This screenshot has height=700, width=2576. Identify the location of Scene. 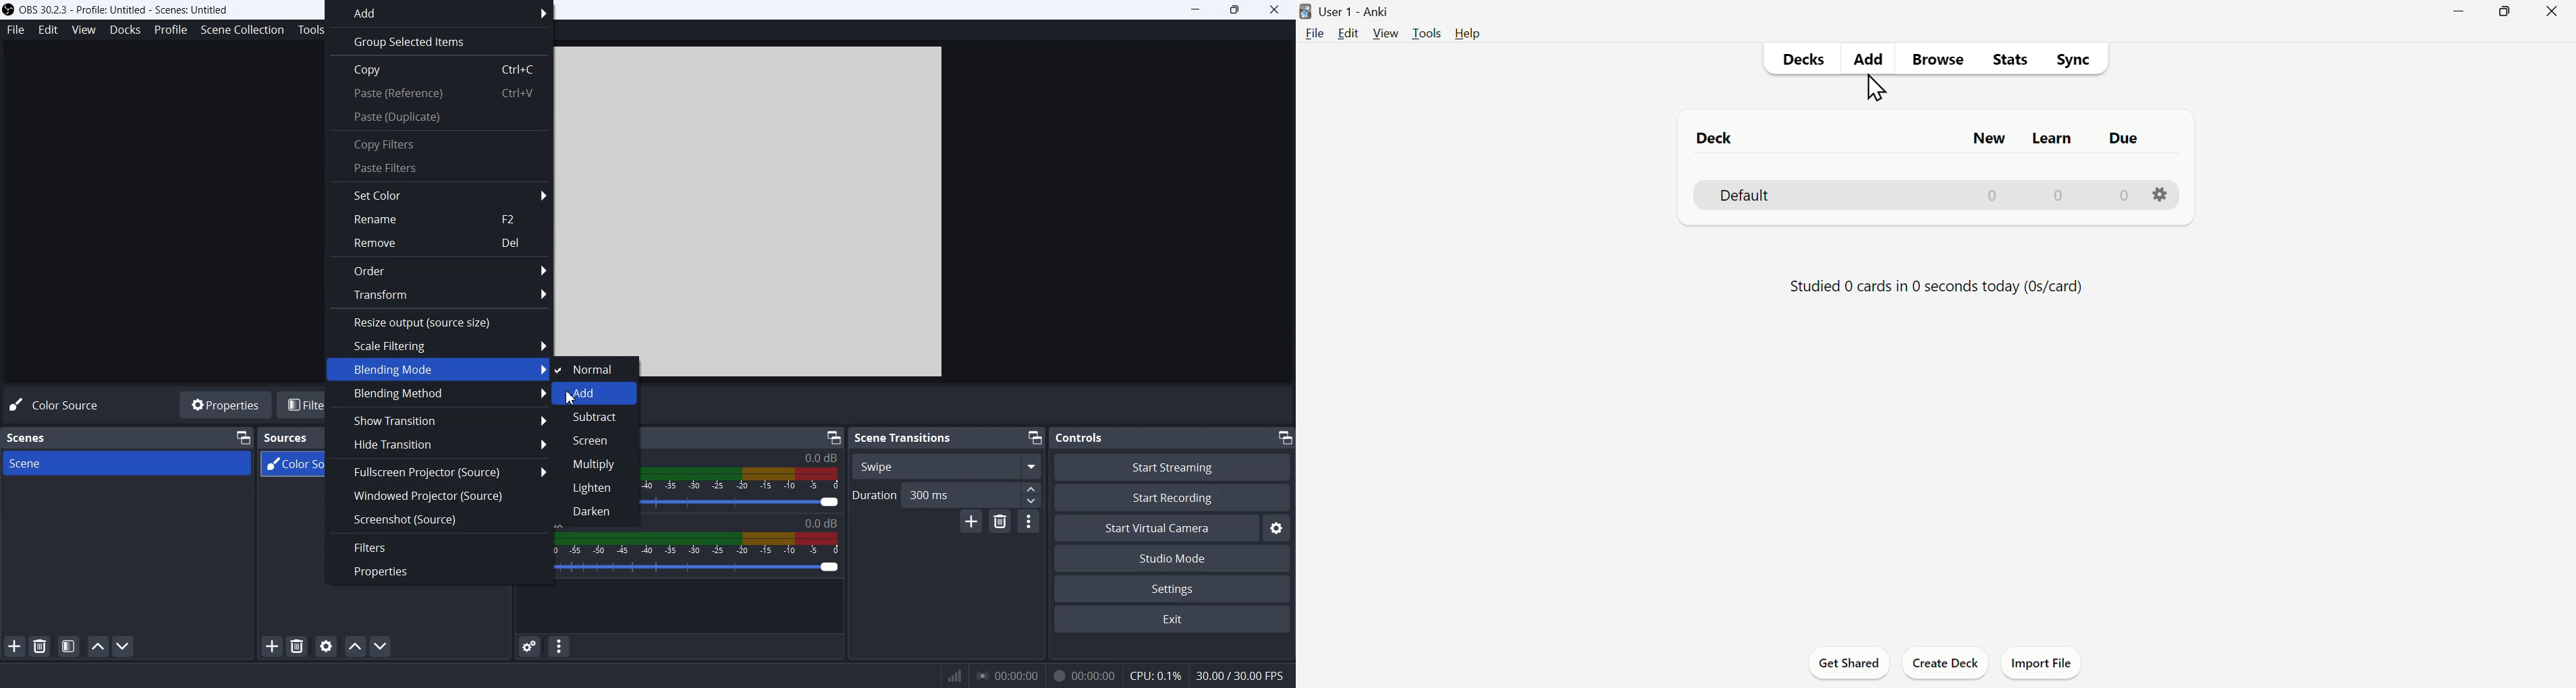
(128, 463).